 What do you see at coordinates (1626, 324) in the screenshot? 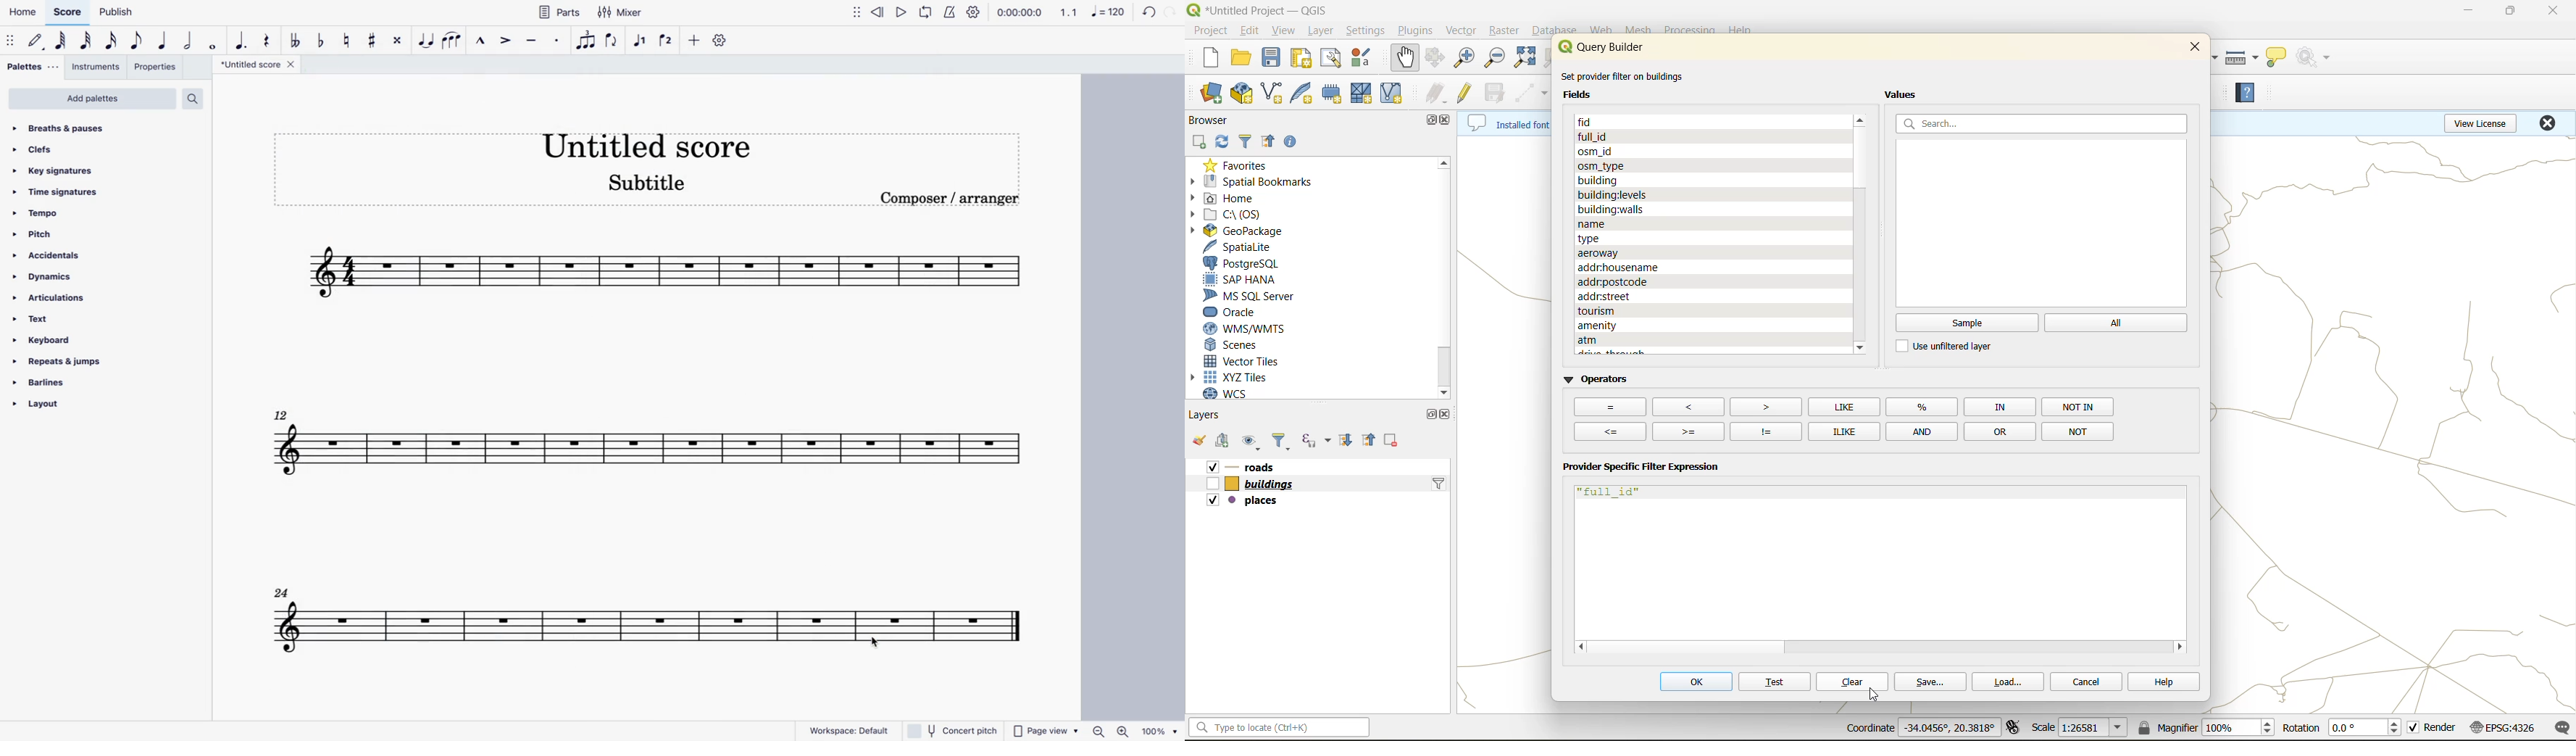
I see `fields` at bounding box center [1626, 324].